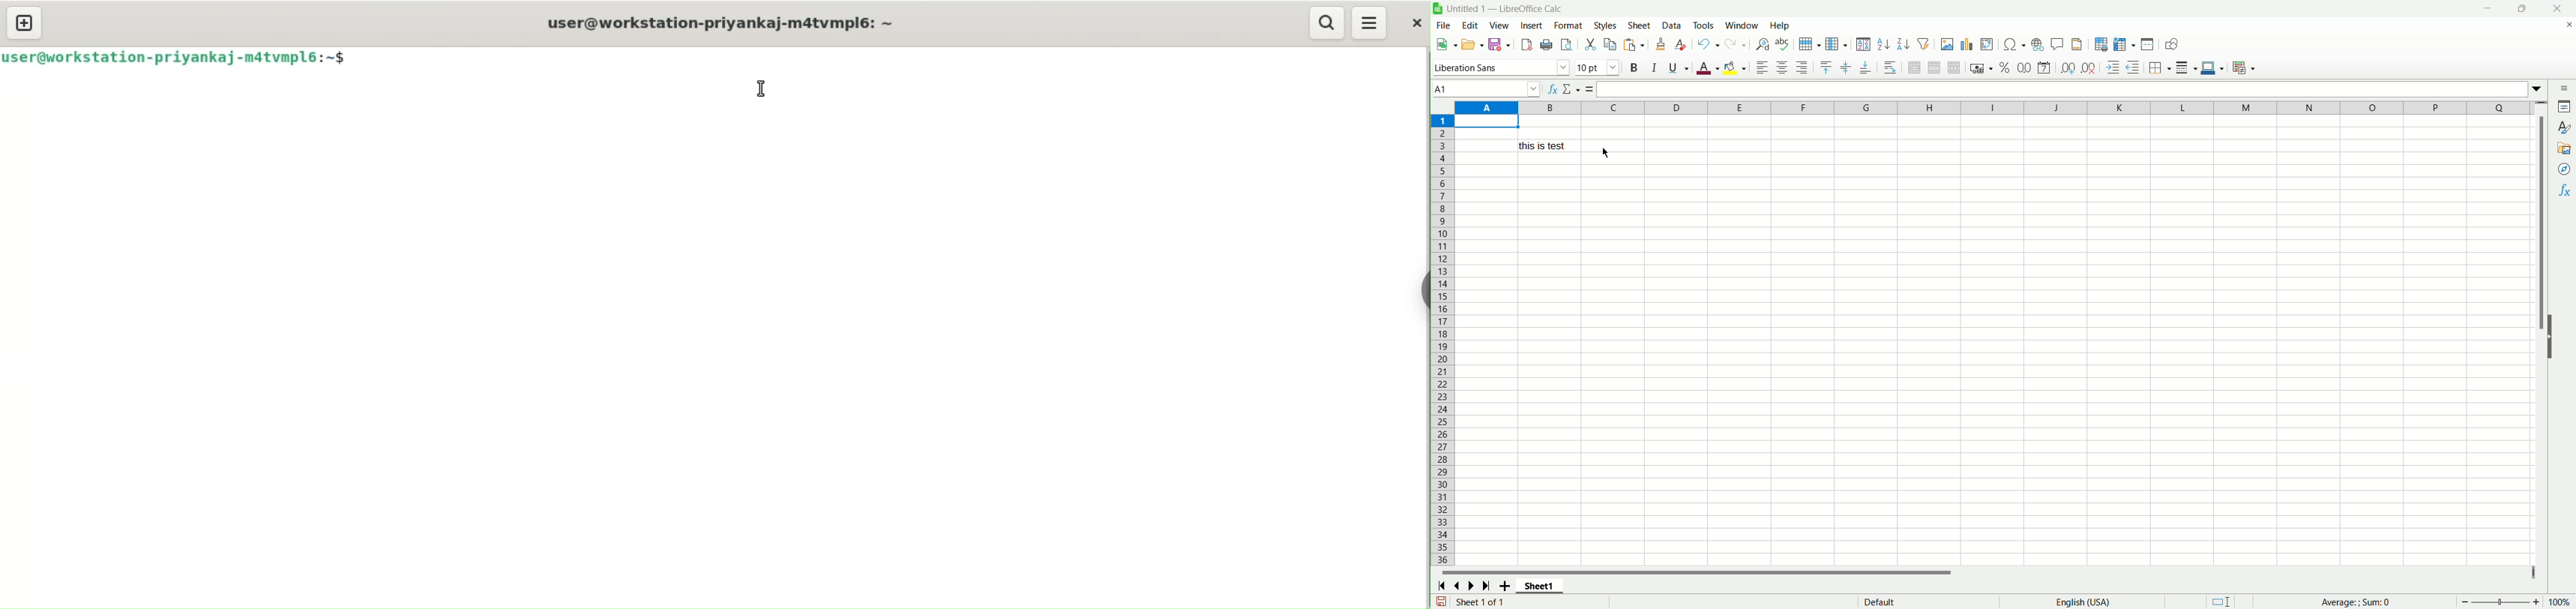 The image size is (2576, 616). I want to click on insert image, so click(1947, 44).